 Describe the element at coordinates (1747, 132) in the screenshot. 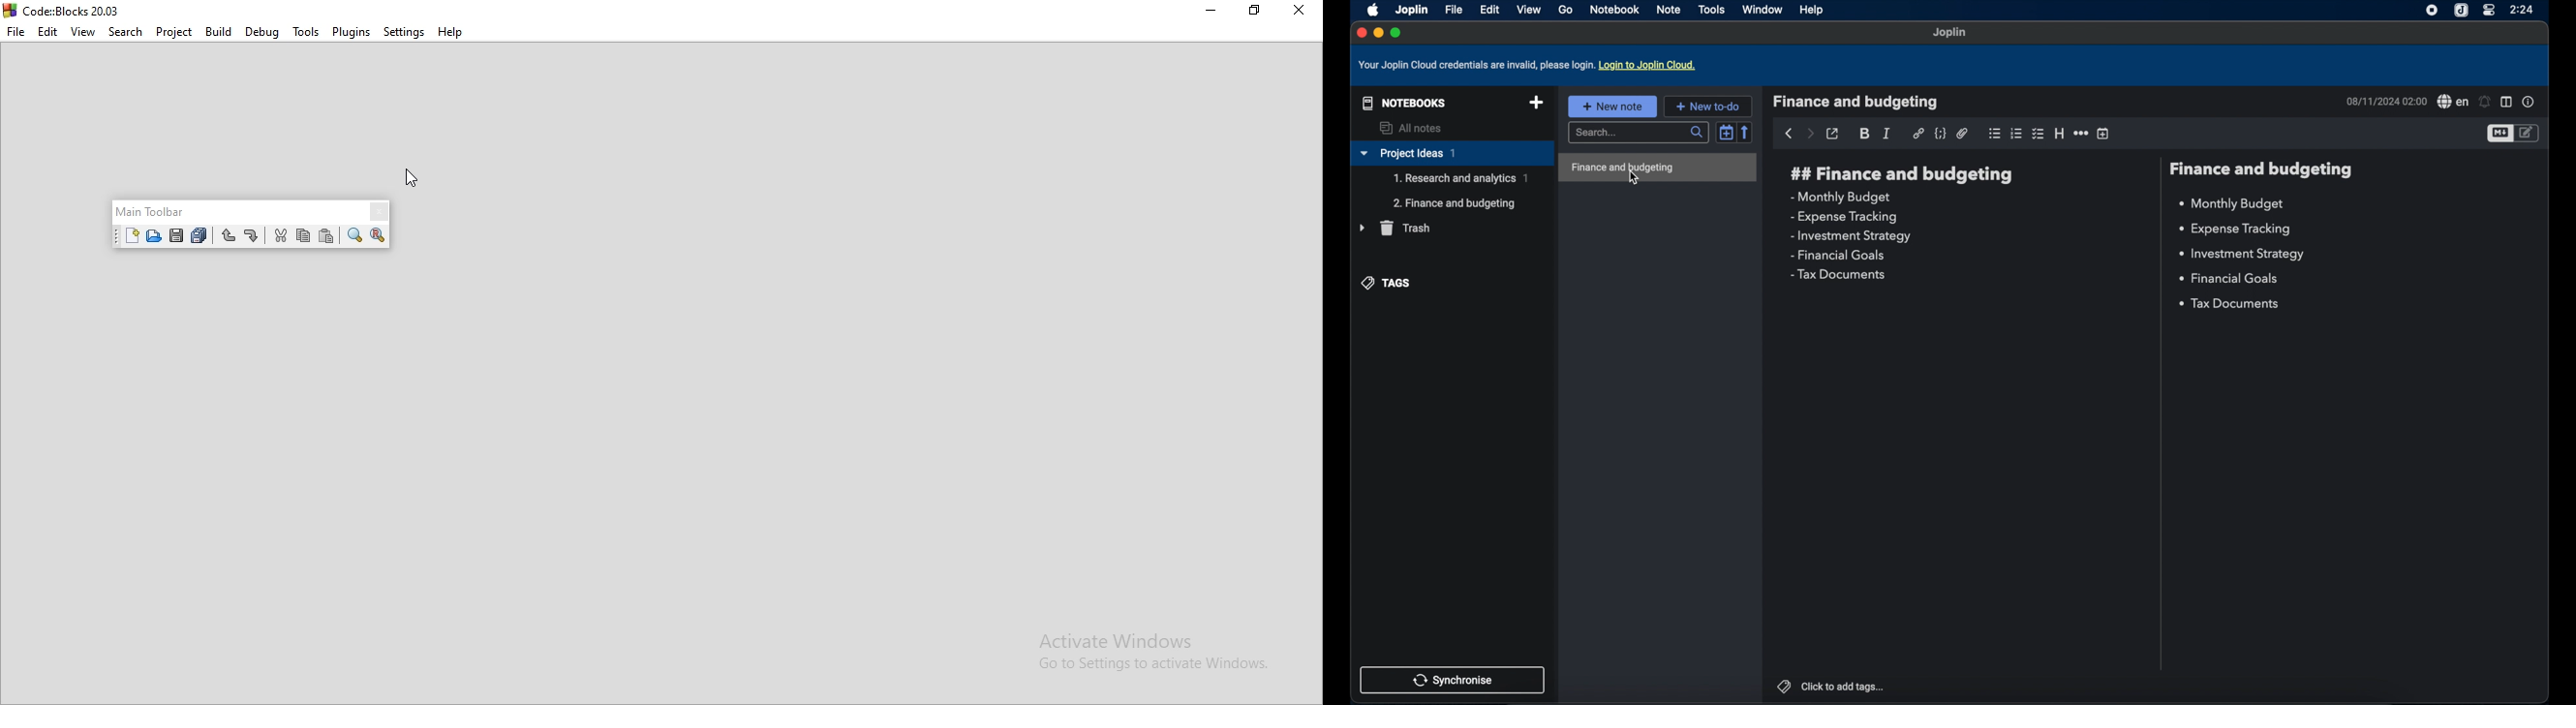

I see `reverse sort order` at that location.